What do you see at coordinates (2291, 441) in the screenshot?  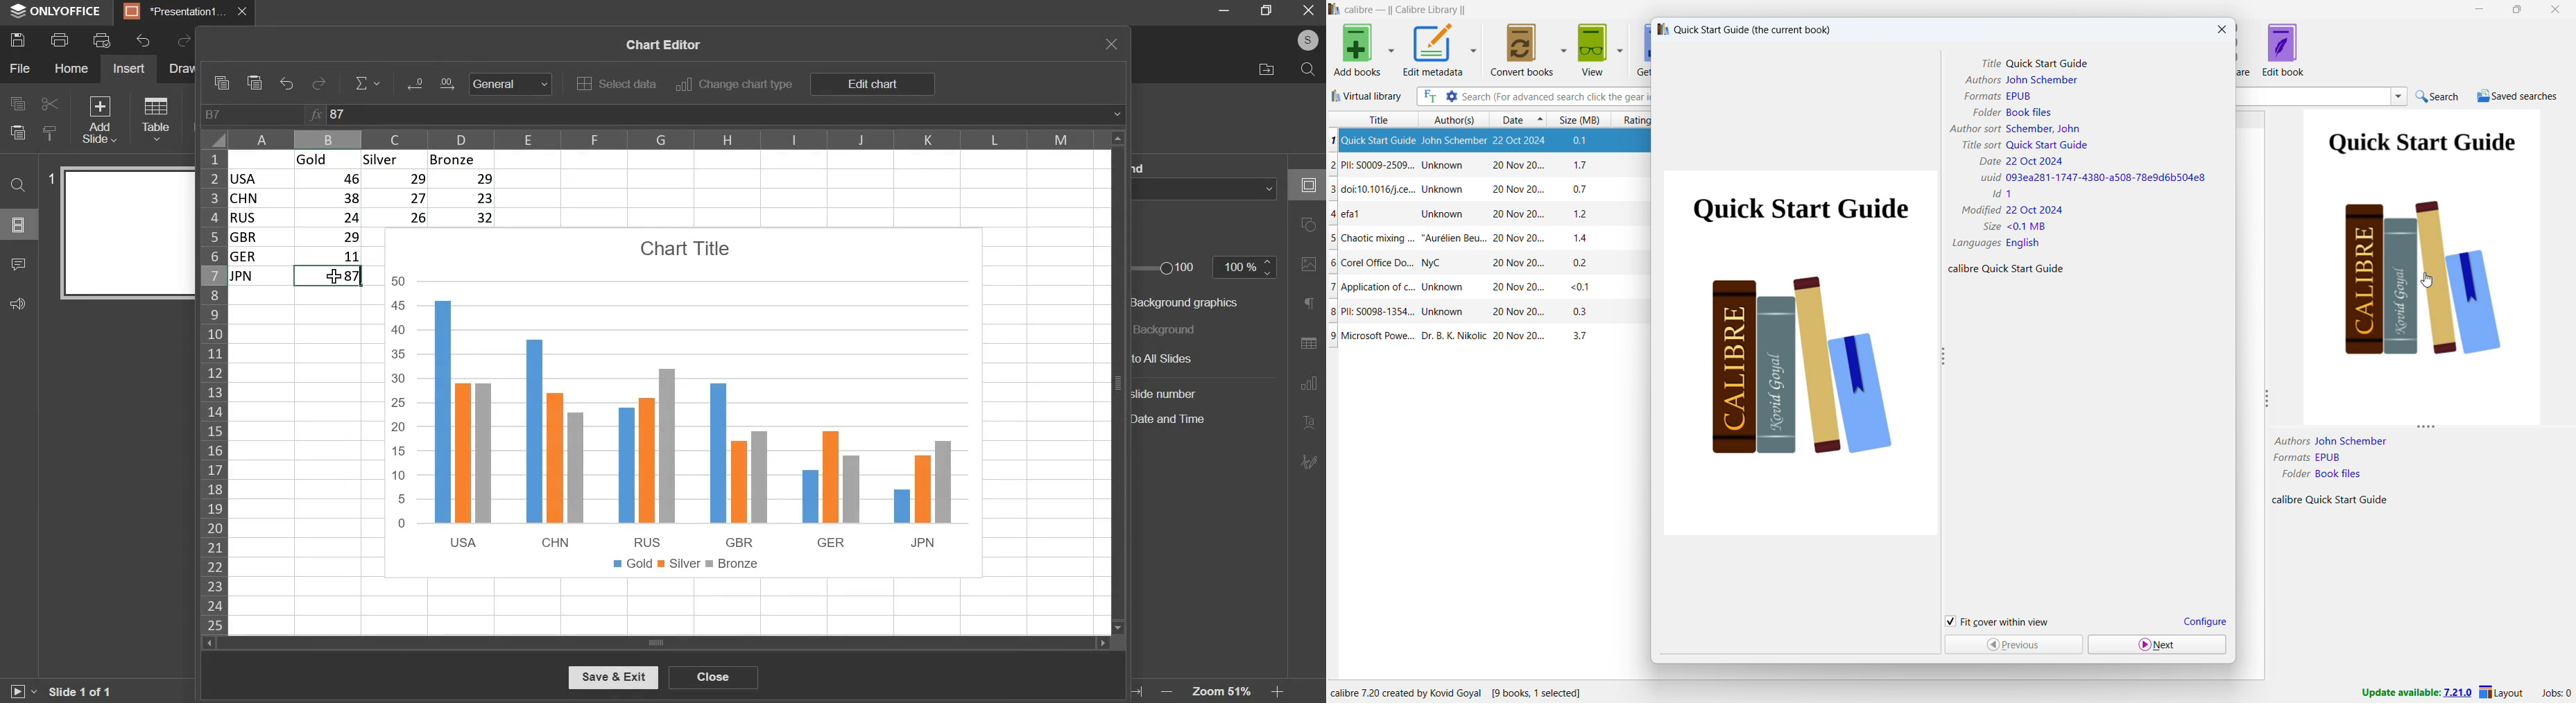 I see `Author` at bounding box center [2291, 441].